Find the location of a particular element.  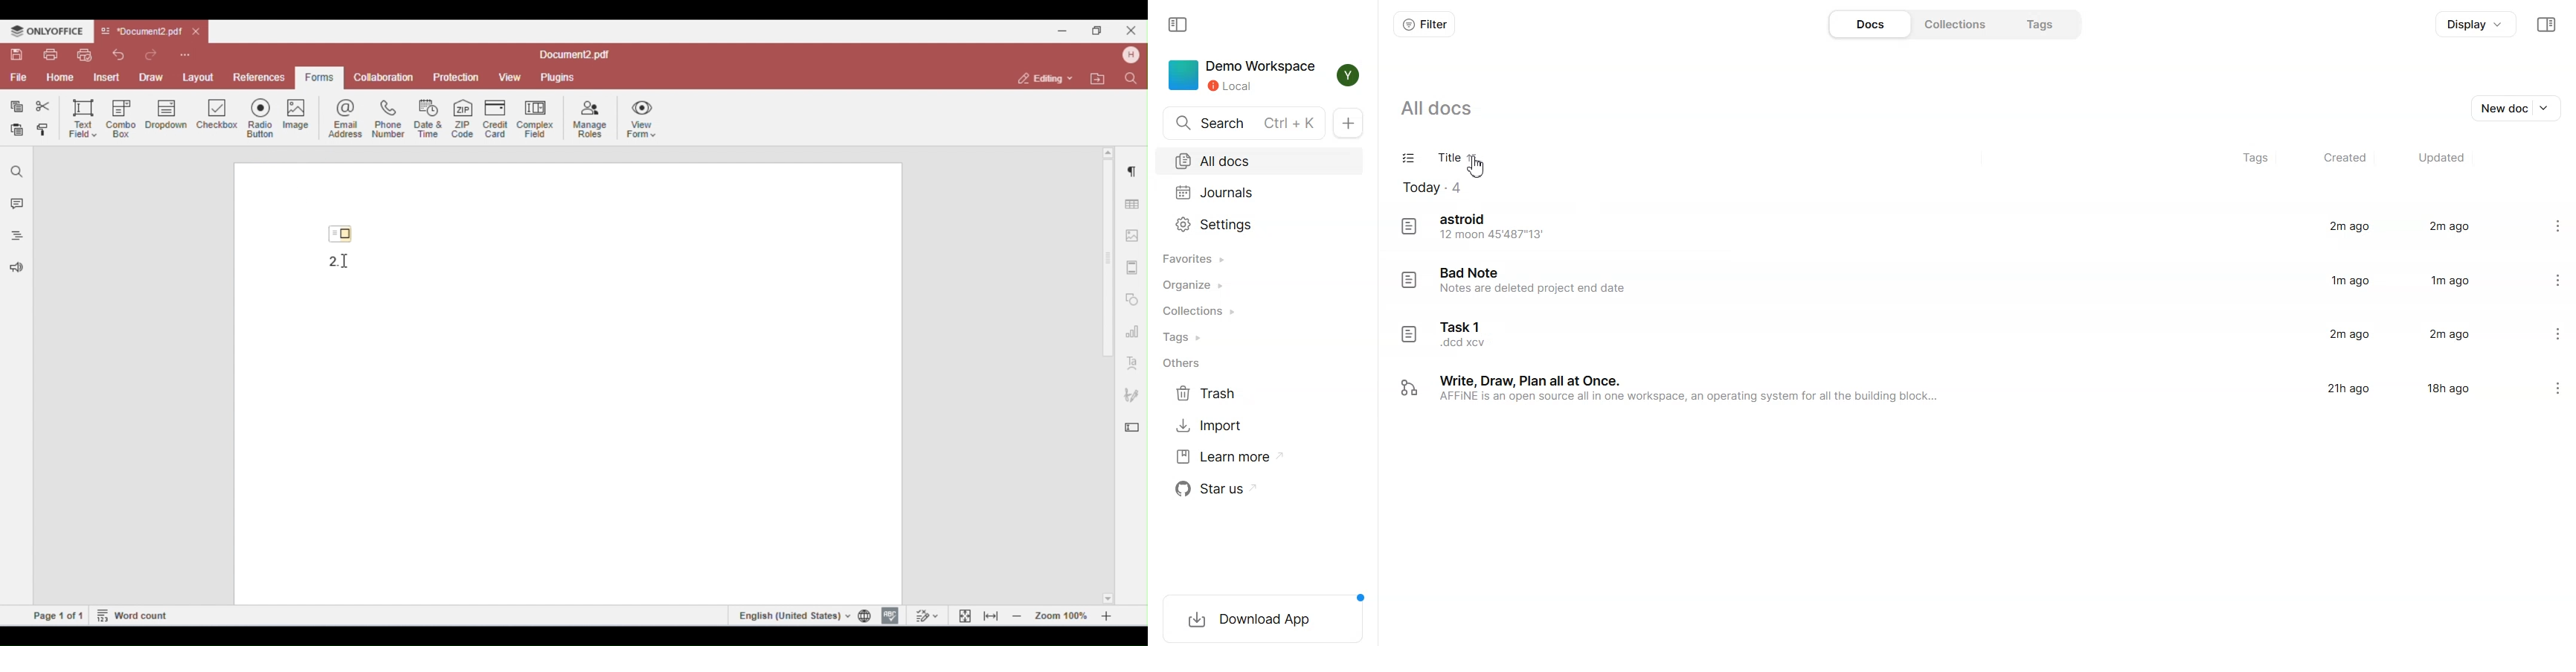

2m ago is located at coordinates (2452, 335).